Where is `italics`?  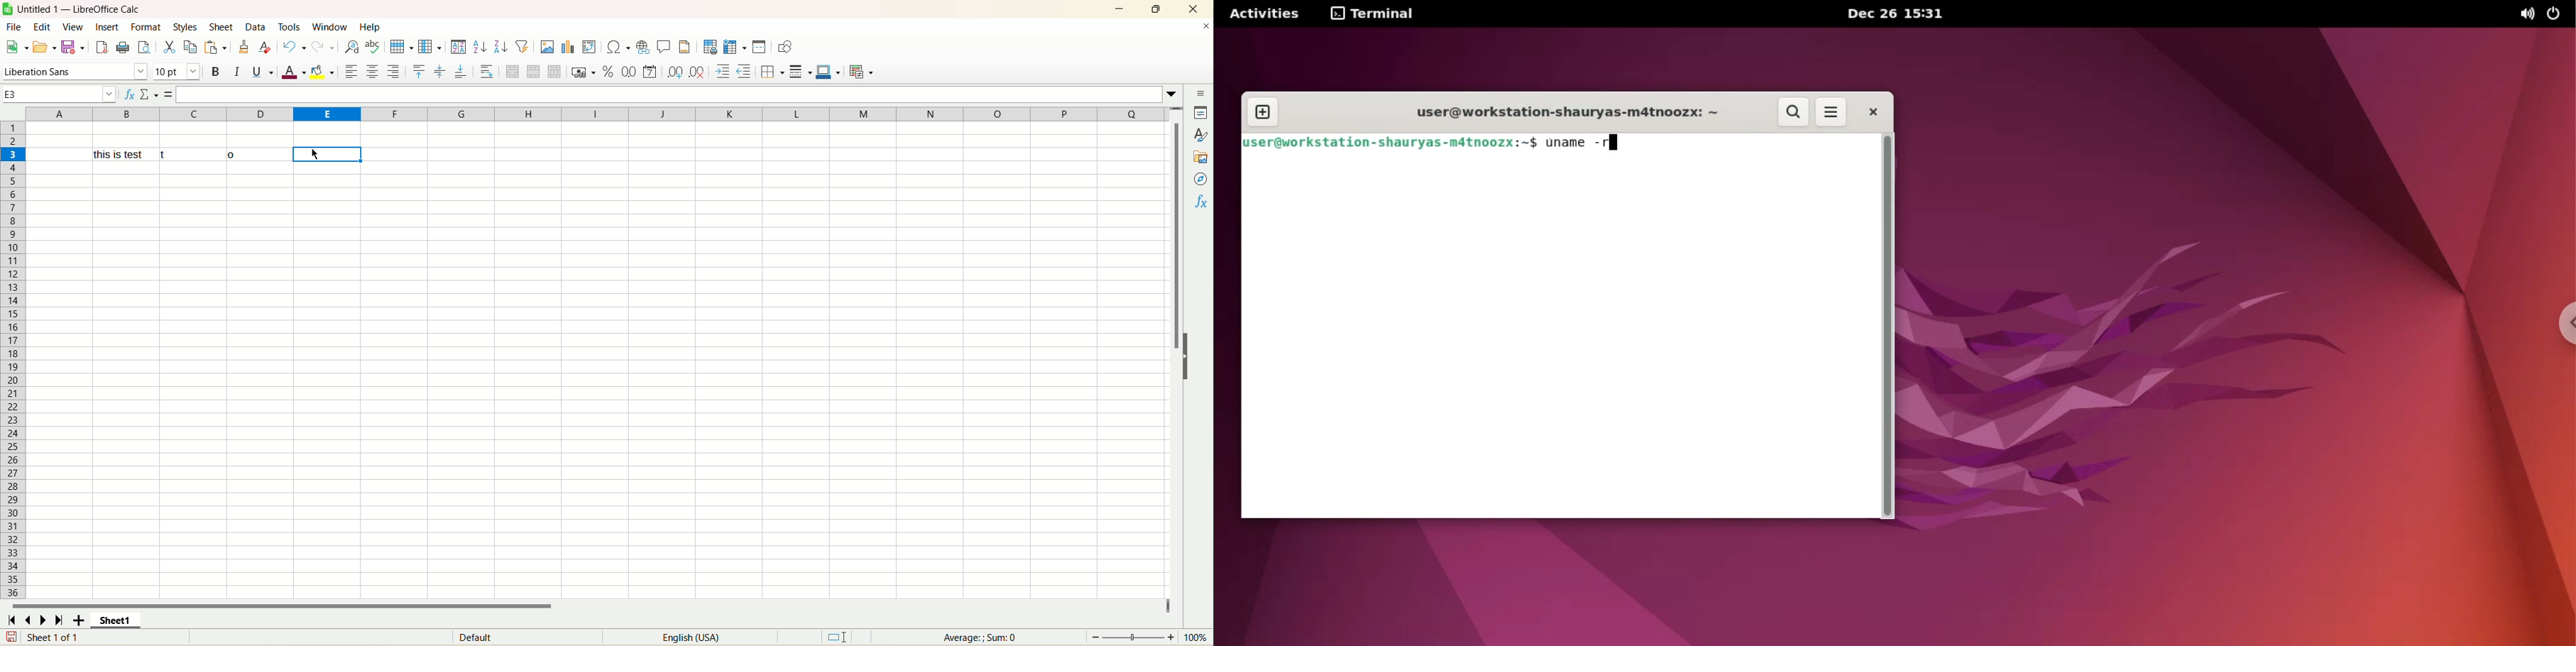
italics is located at coordinates (238, 73).